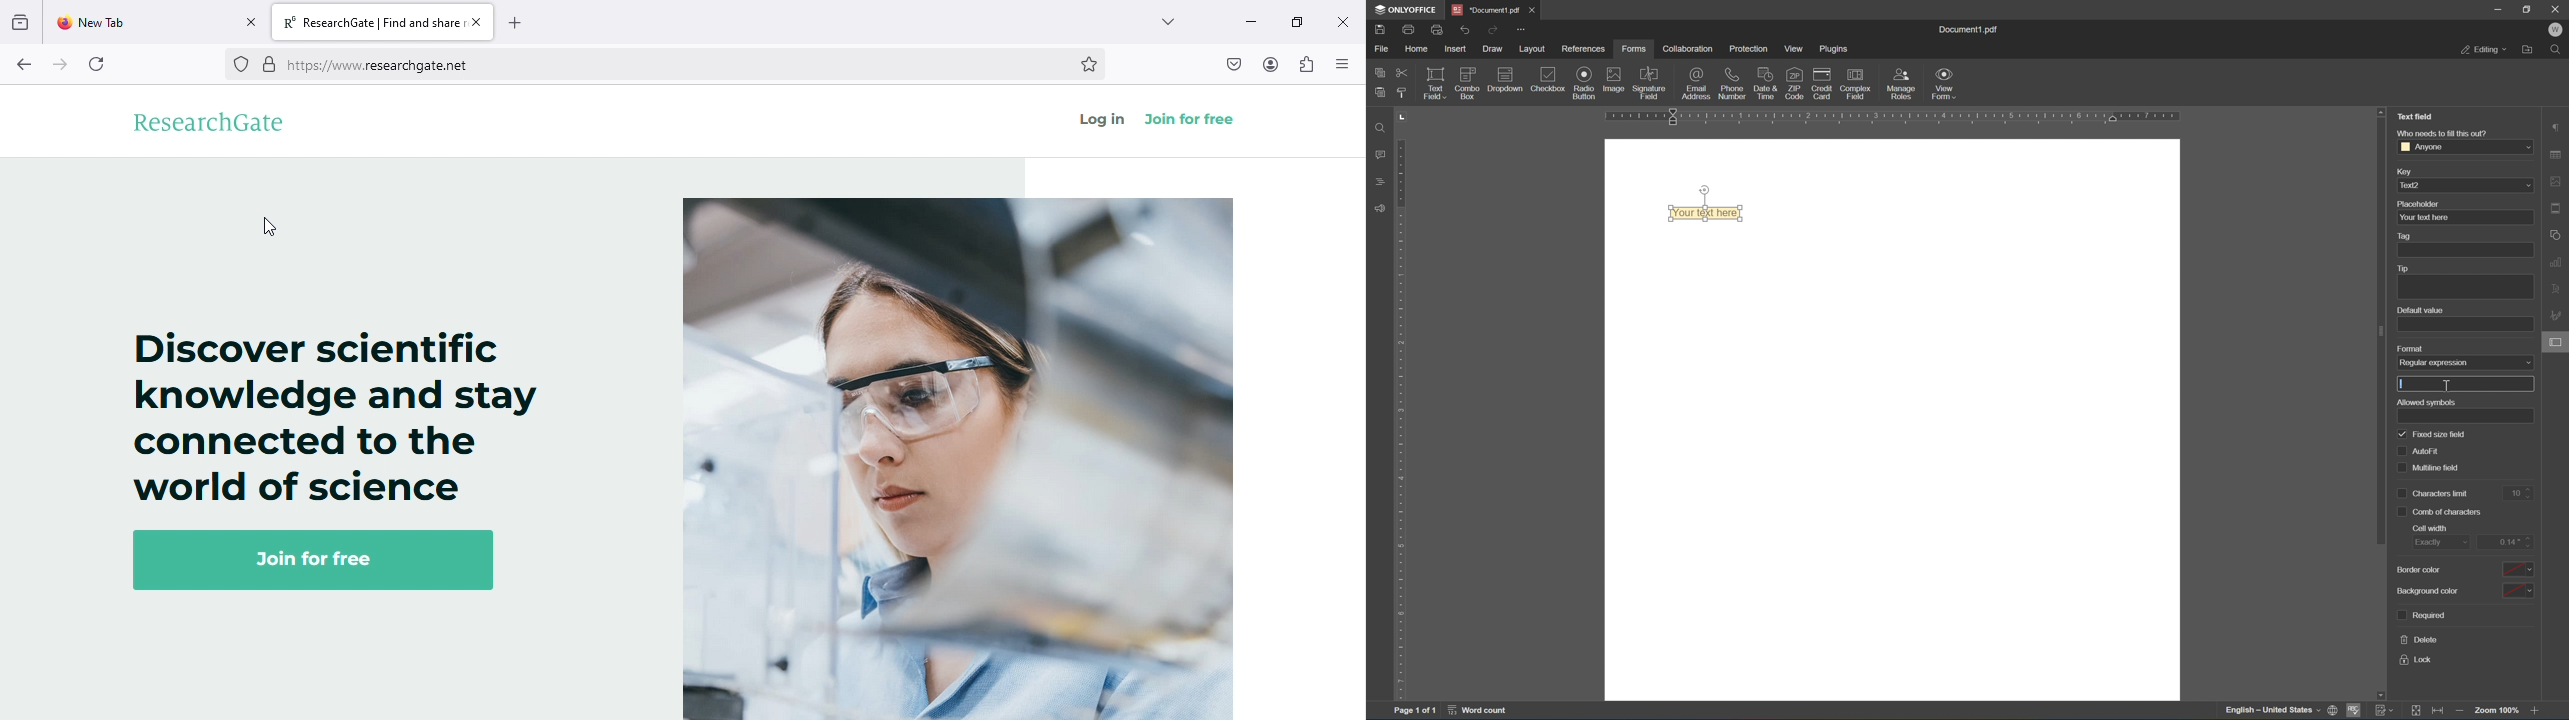 This screenshot has width=2576, height=728. What do you see at coordinates (1402, 72) in the screenshot?
I see `cut` at bounding box center [1402, 72].